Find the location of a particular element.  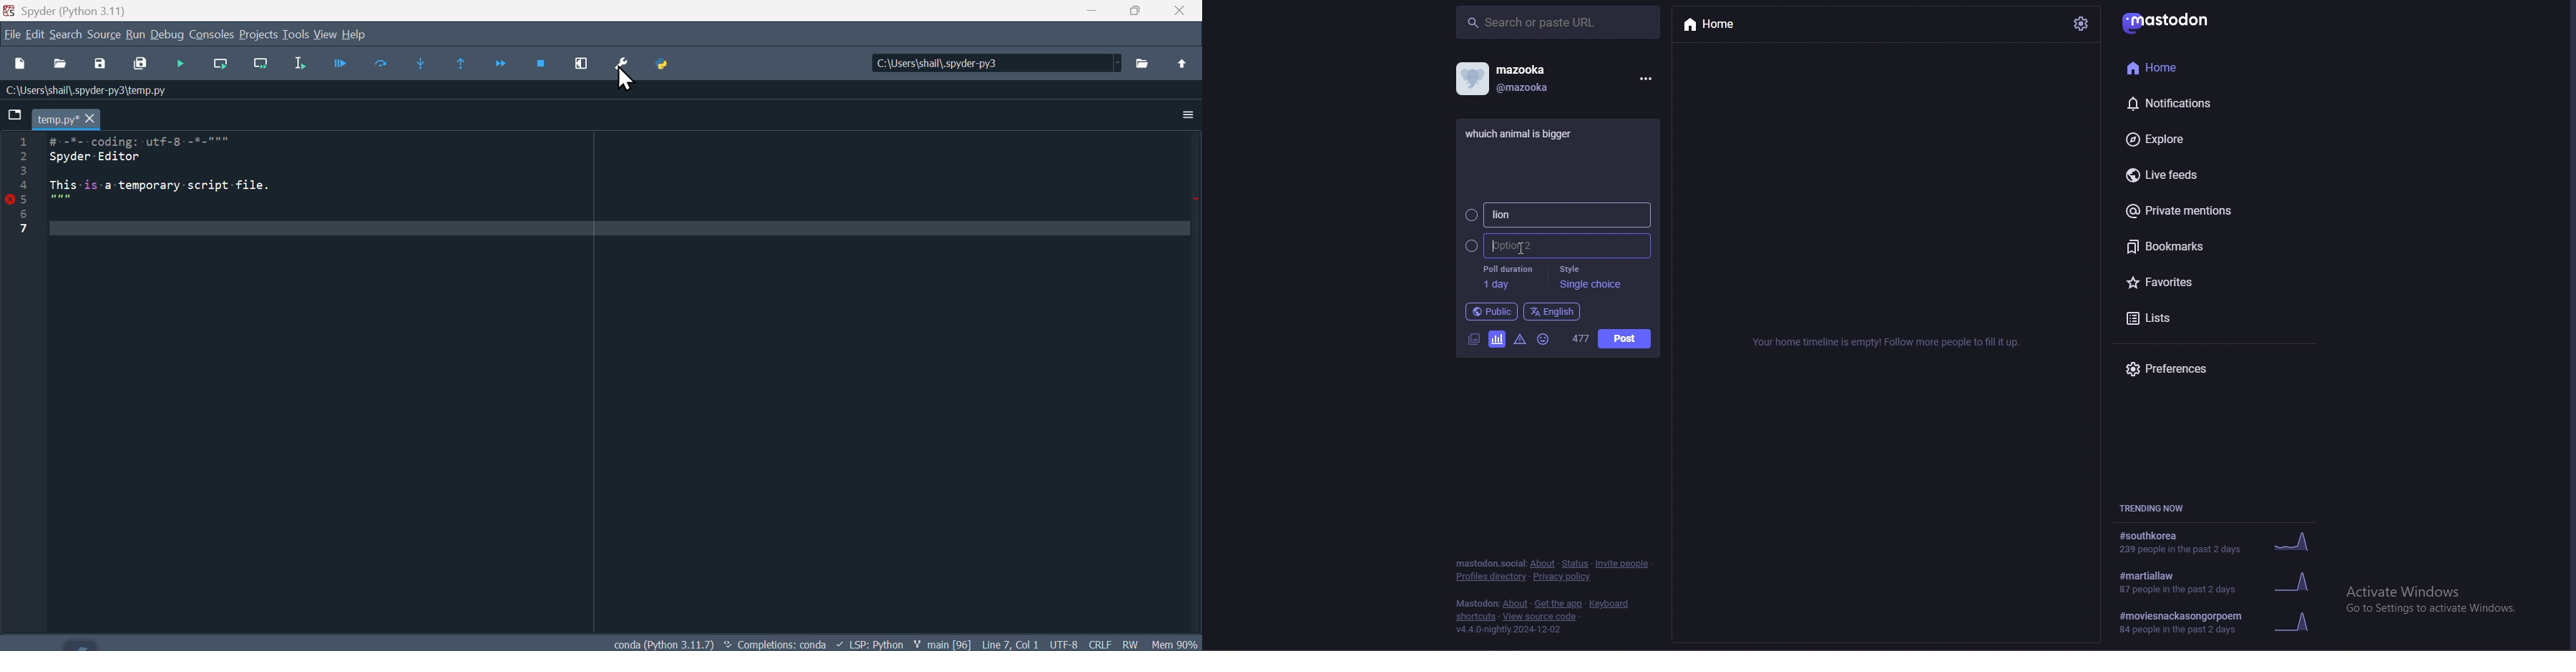

Preferences is located at coordinates (622, 71).